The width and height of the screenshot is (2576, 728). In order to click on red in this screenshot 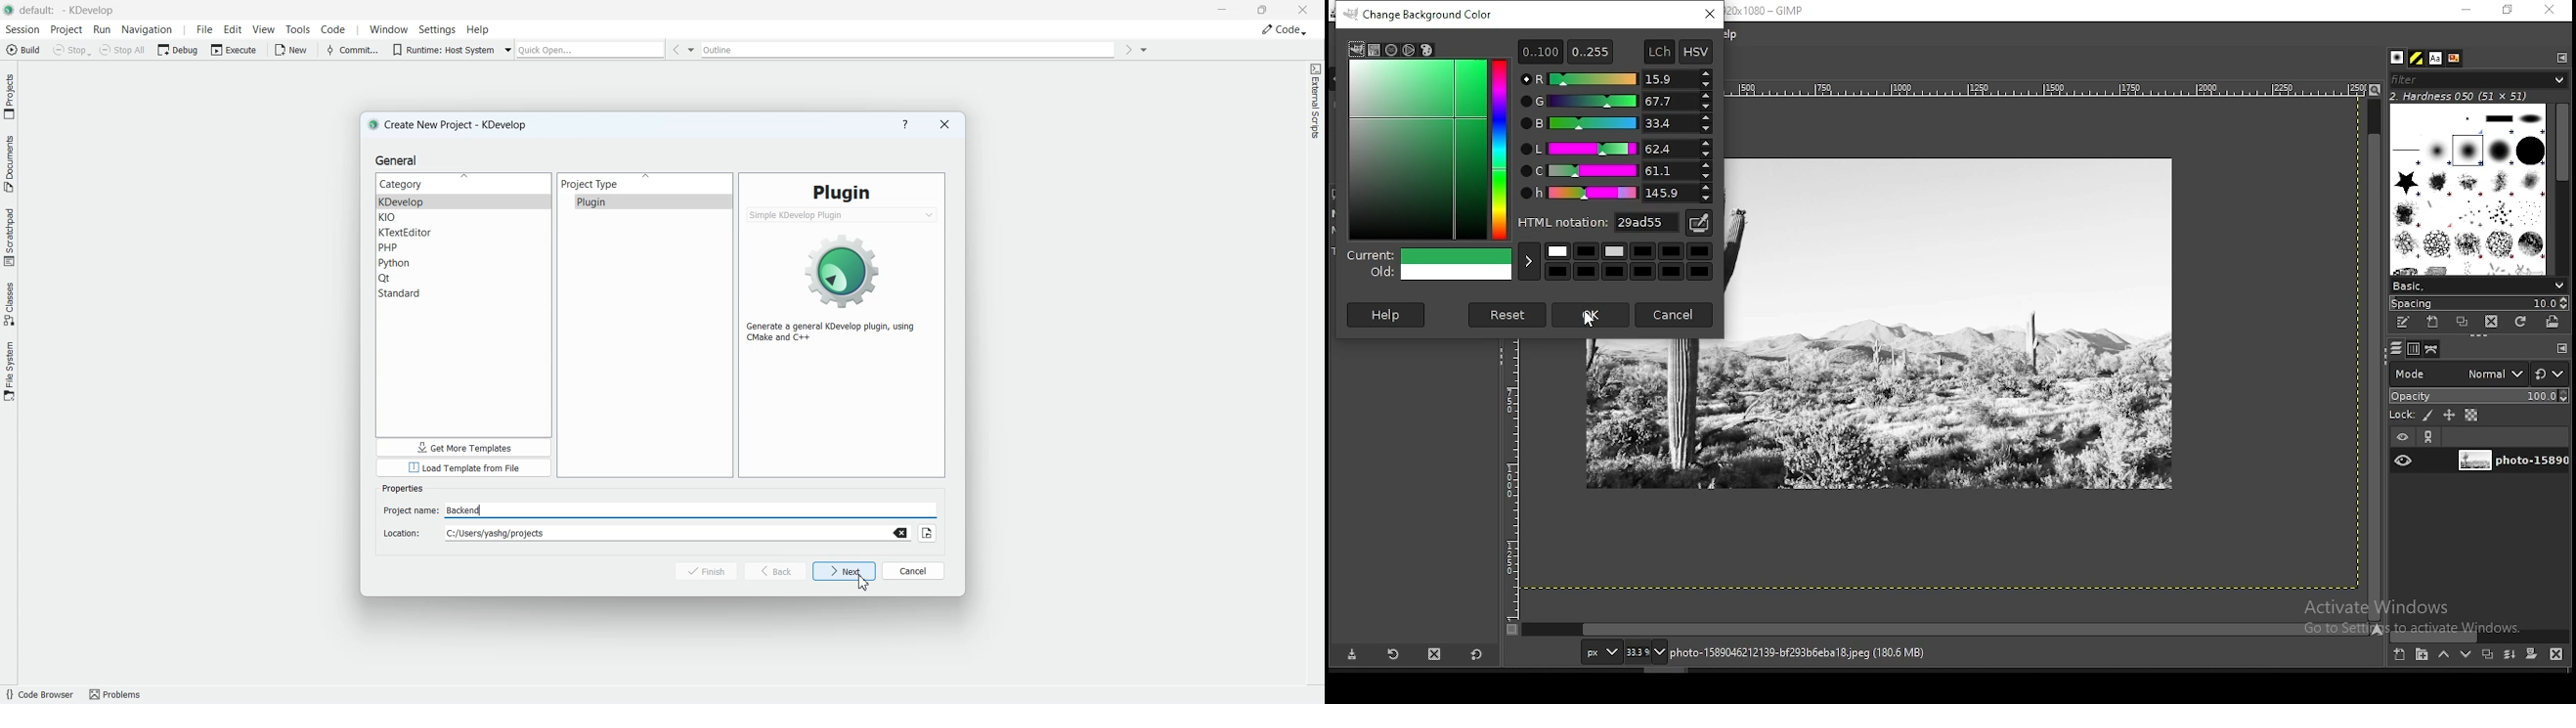, I will do `click(1616, 79)`.